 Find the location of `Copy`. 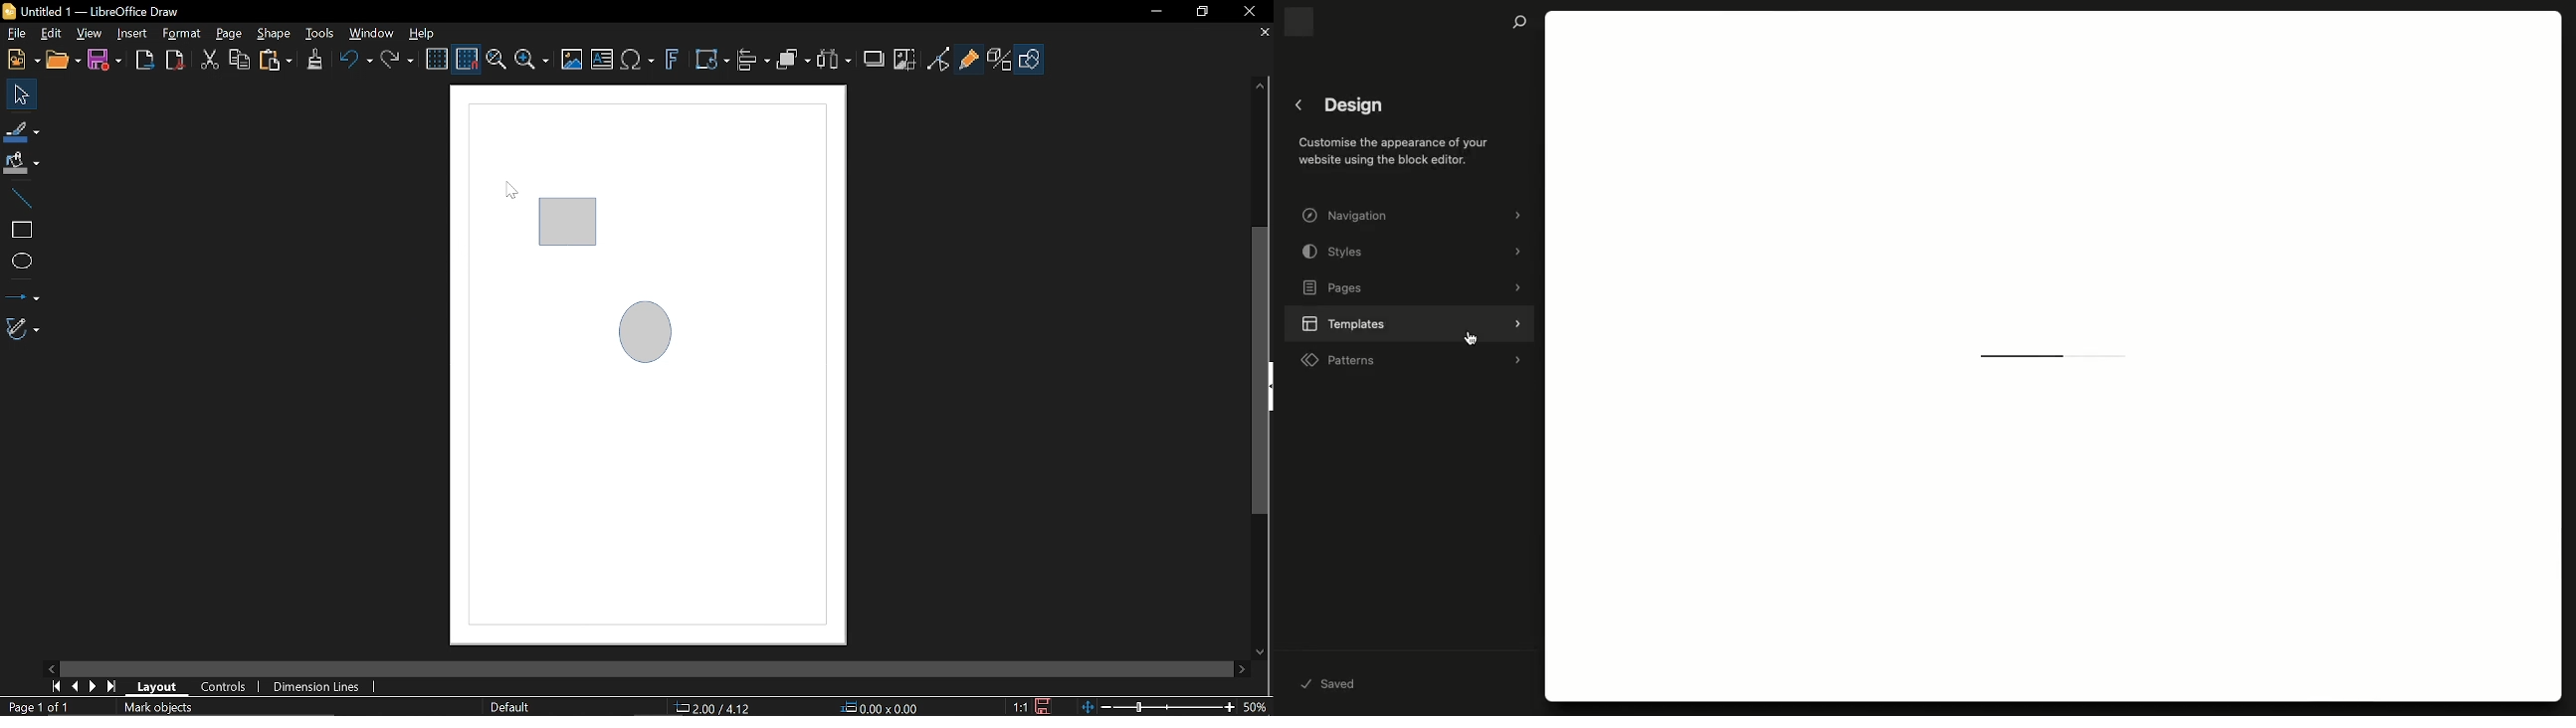

Copy is located at coordinates (238, 60).